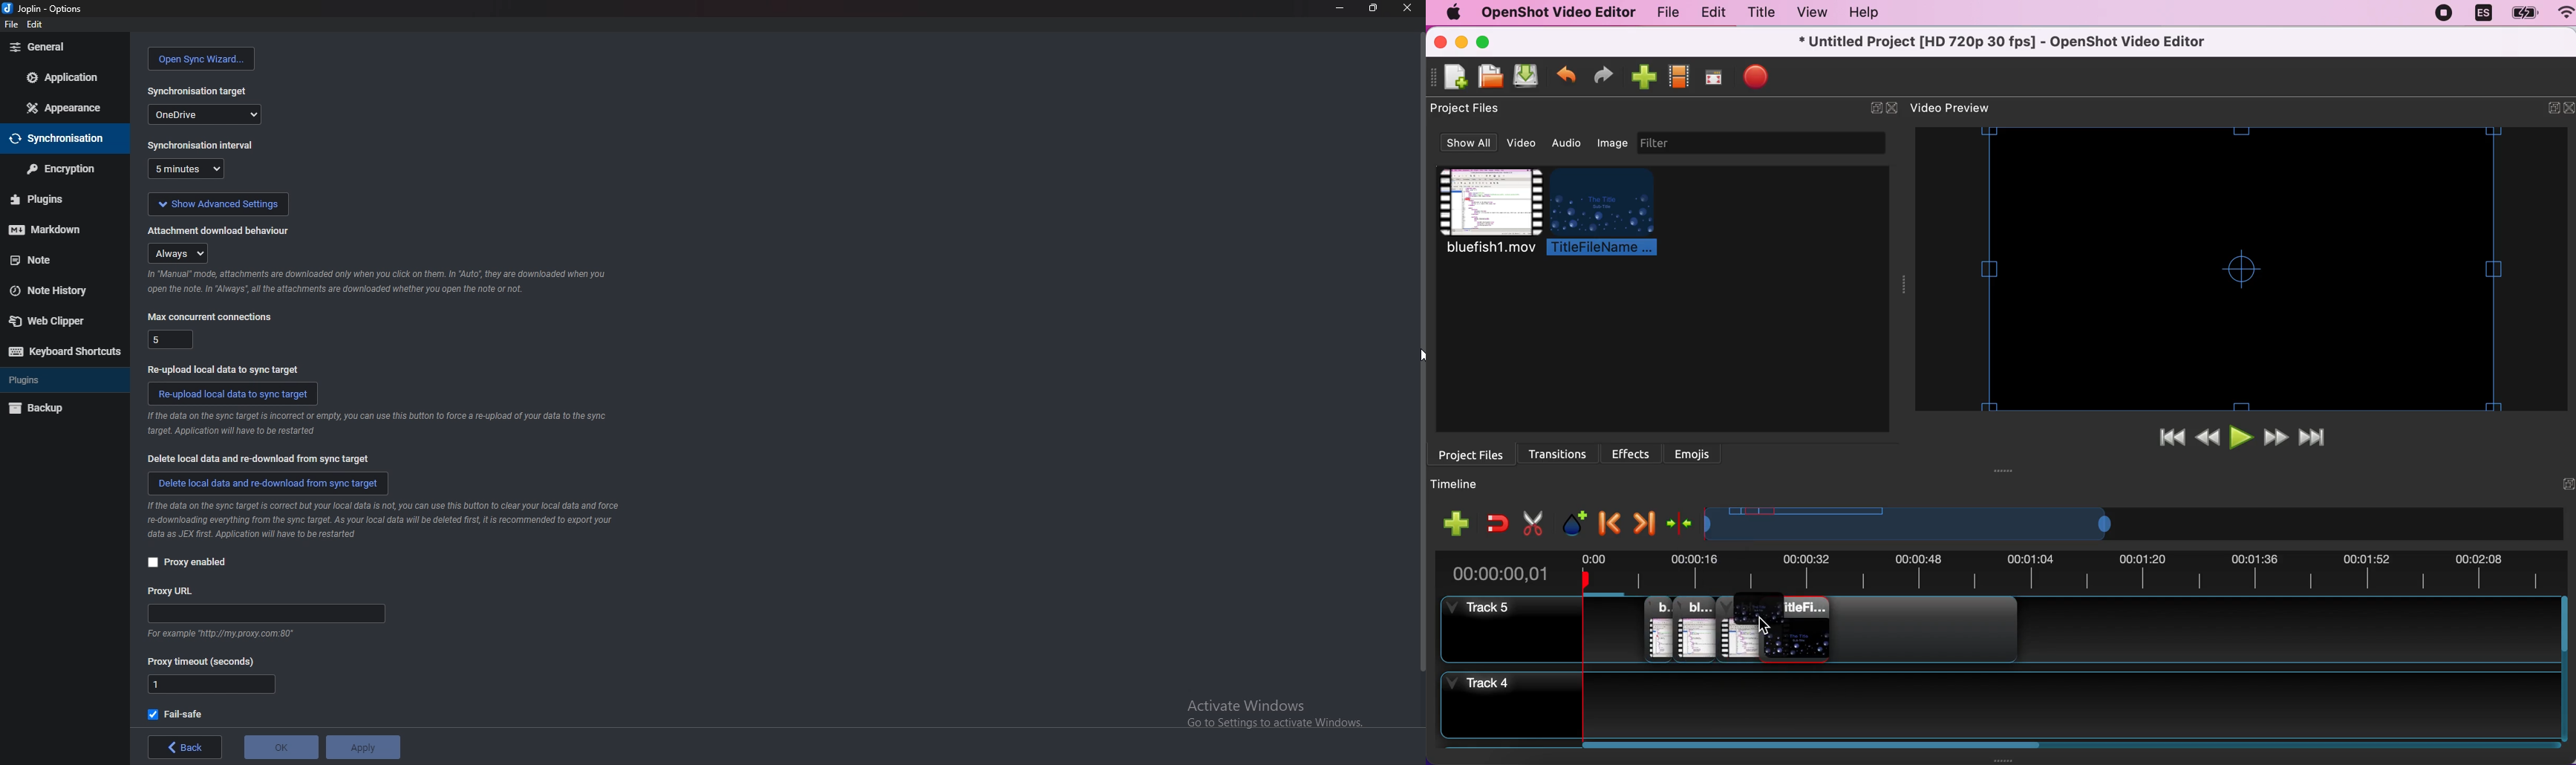 The width and height of the screenshot is (2576, 784). Describe the element at coordinates (2078, 630) in the screenshot. I see `track 5` at that location.